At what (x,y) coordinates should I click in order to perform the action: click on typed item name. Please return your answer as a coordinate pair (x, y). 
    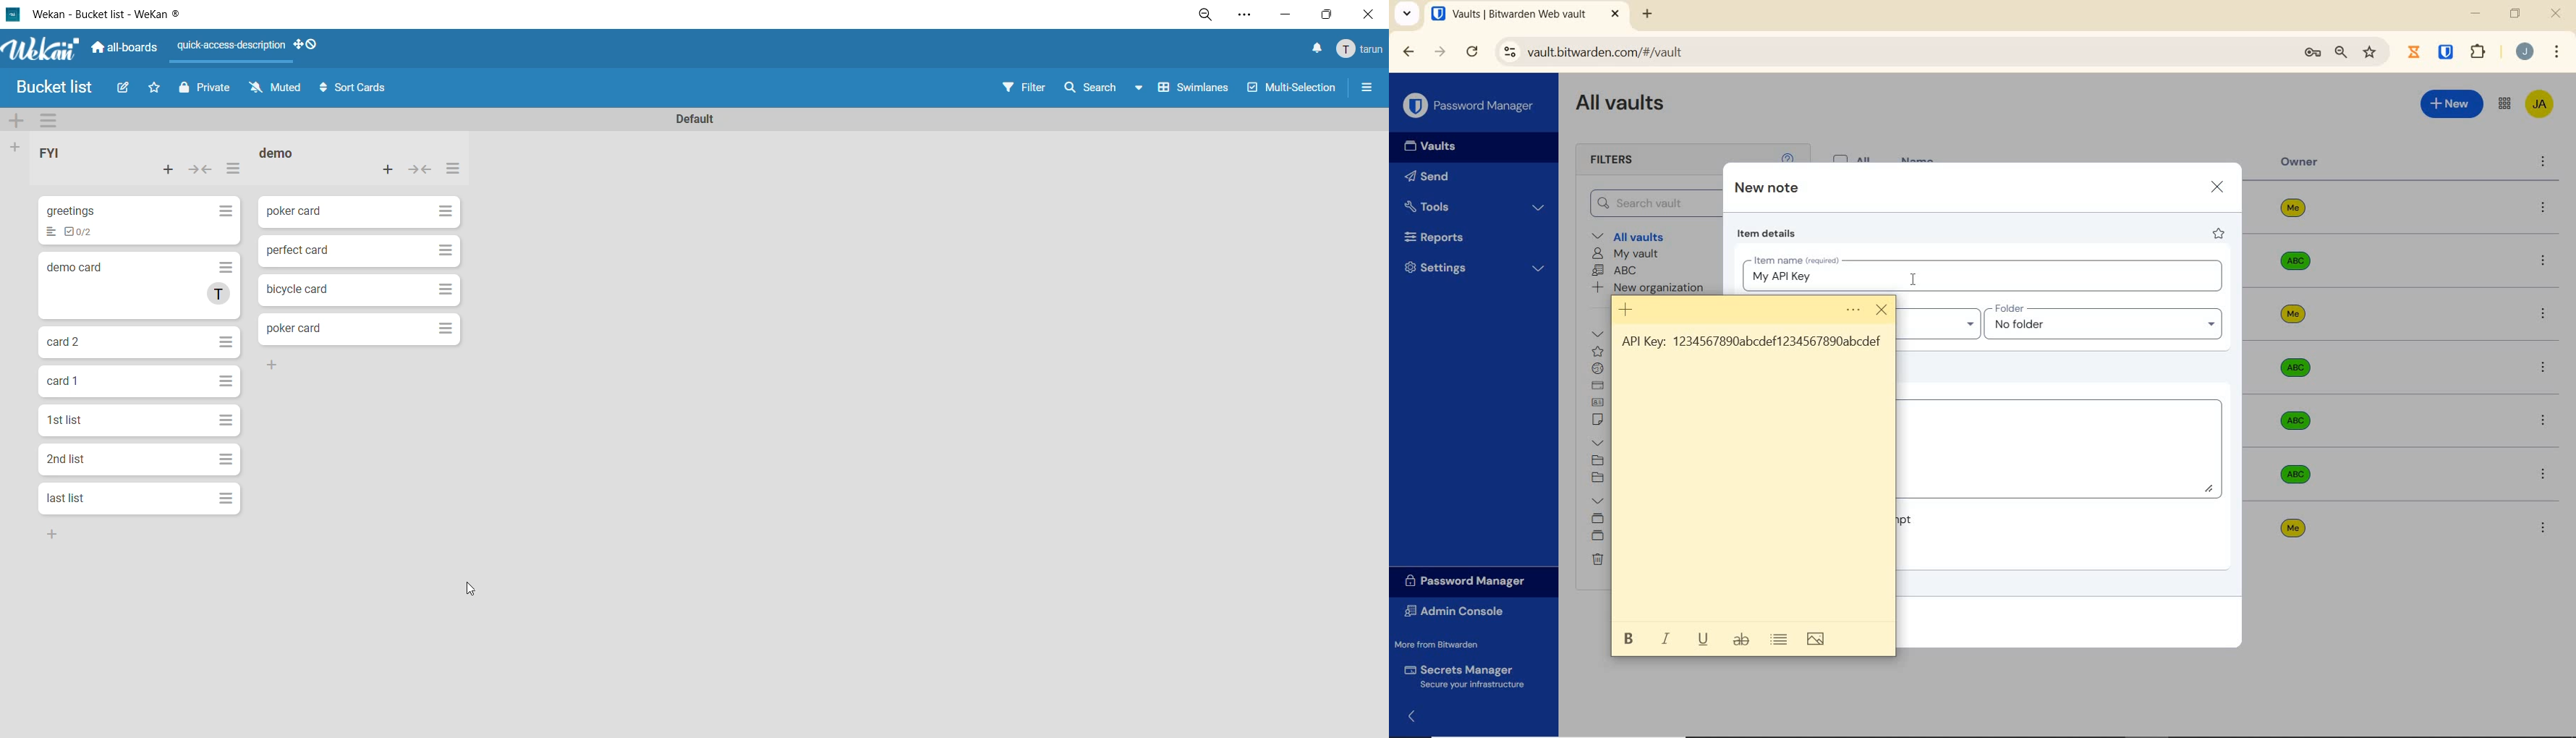
    Looking at the image, I should click on (1781, 277).